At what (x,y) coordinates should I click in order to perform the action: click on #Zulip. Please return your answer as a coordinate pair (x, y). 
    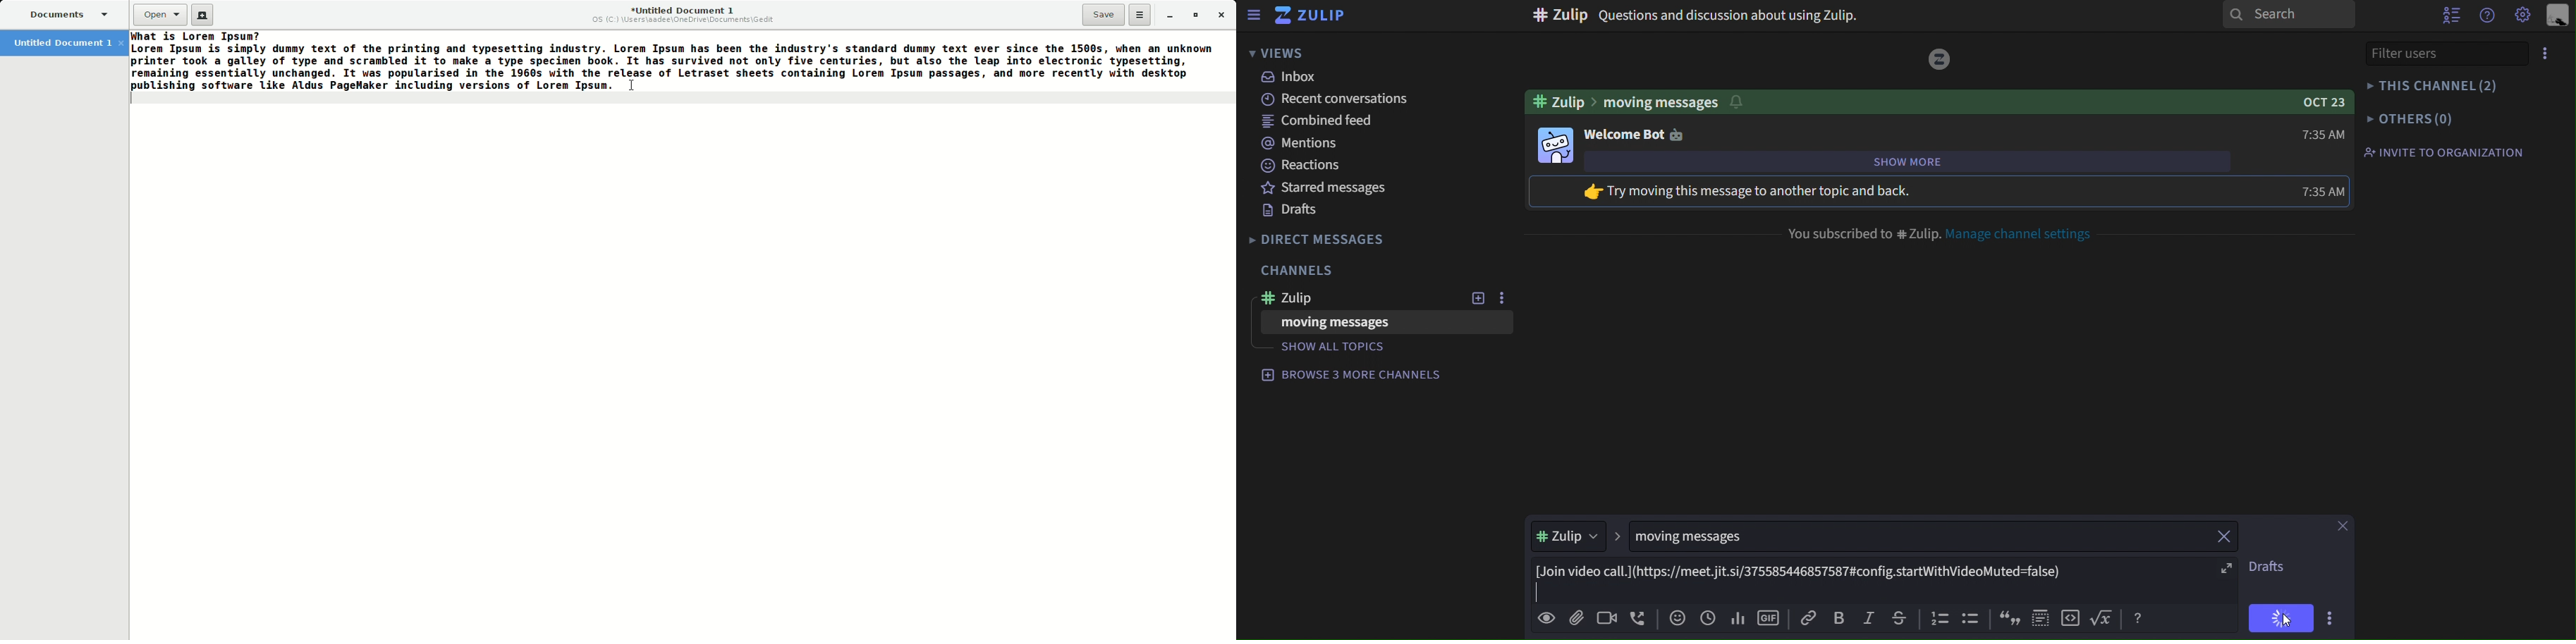
    Looking at the image, I should click on (1349, 297).